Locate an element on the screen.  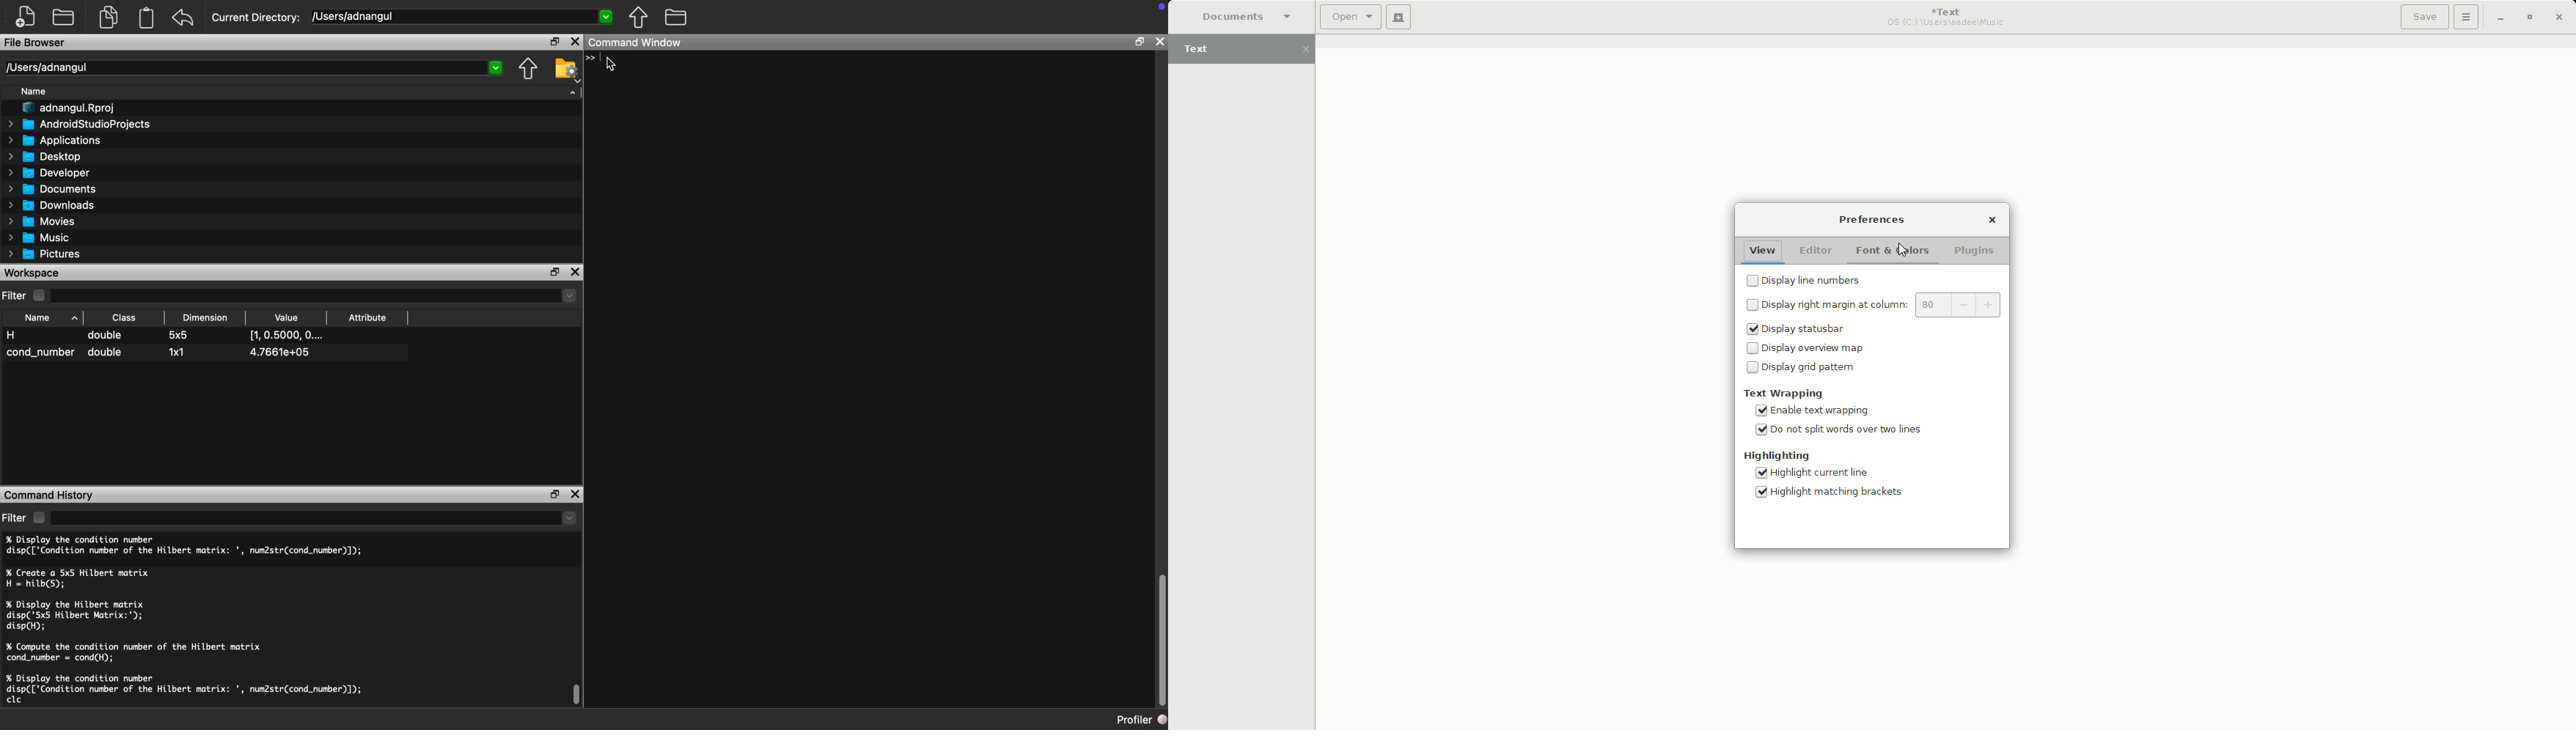
Parent Directory is located at coordinates (639, 17).